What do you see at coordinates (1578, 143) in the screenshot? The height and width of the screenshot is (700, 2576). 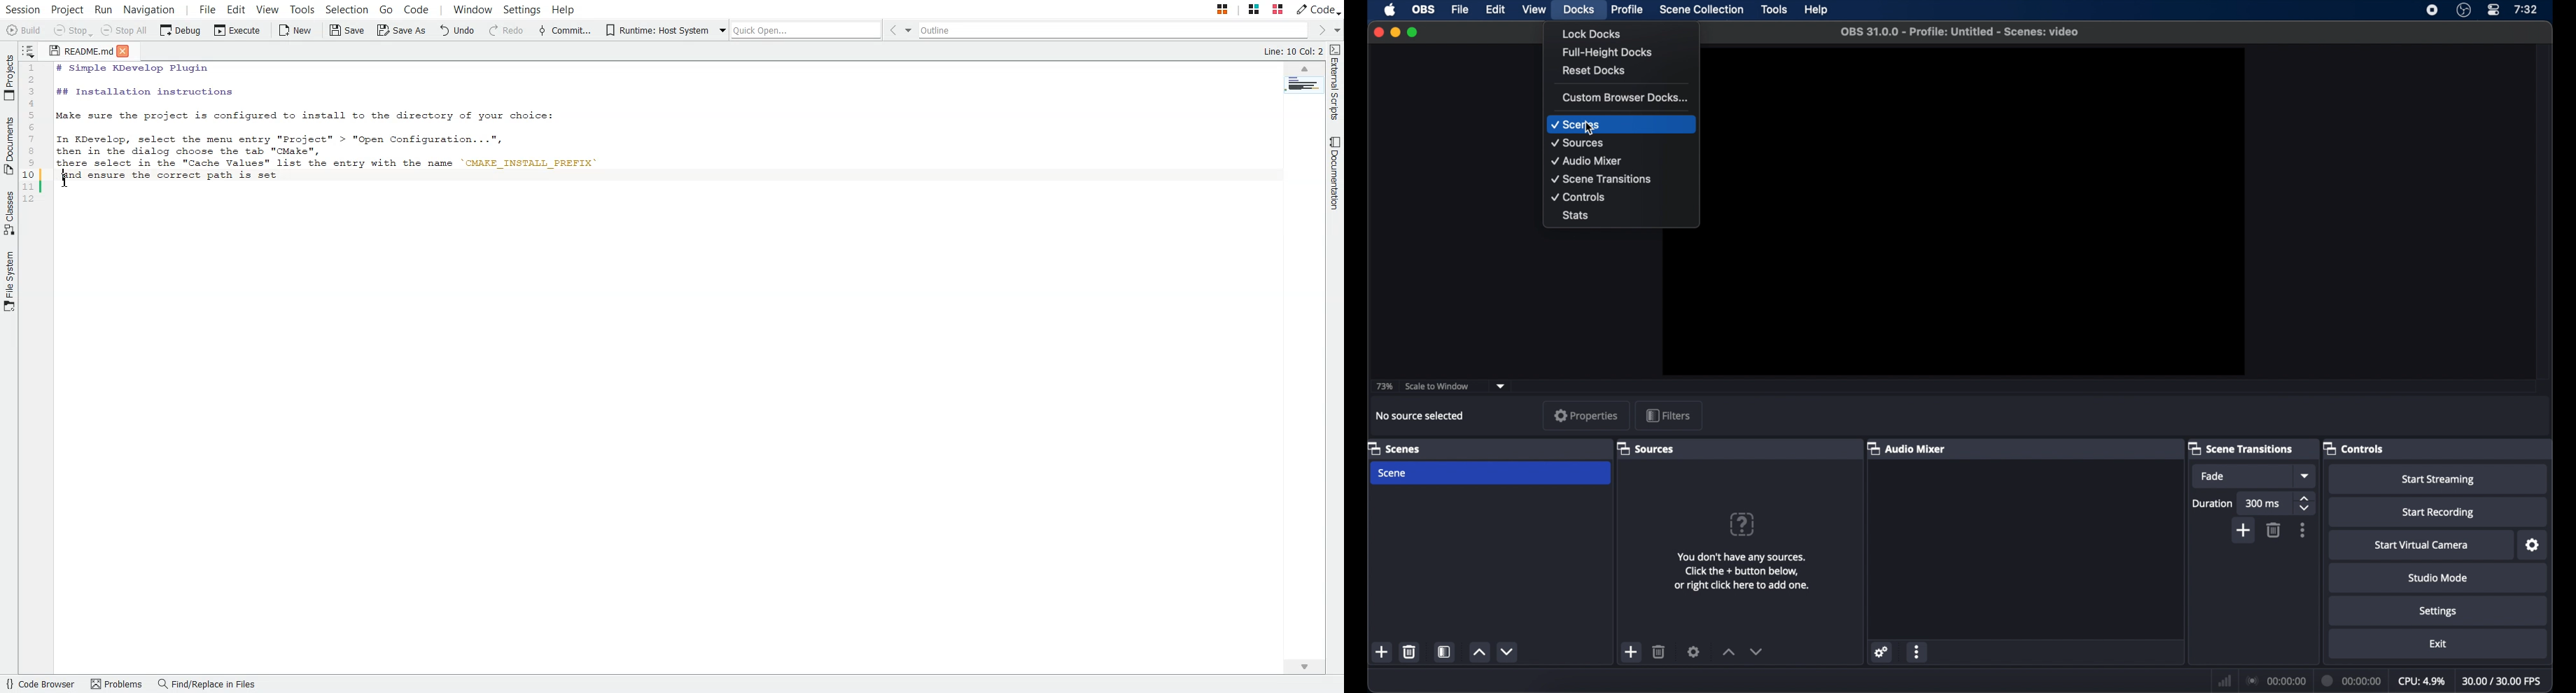 I see `sources` at bounding box center [1578, 143].